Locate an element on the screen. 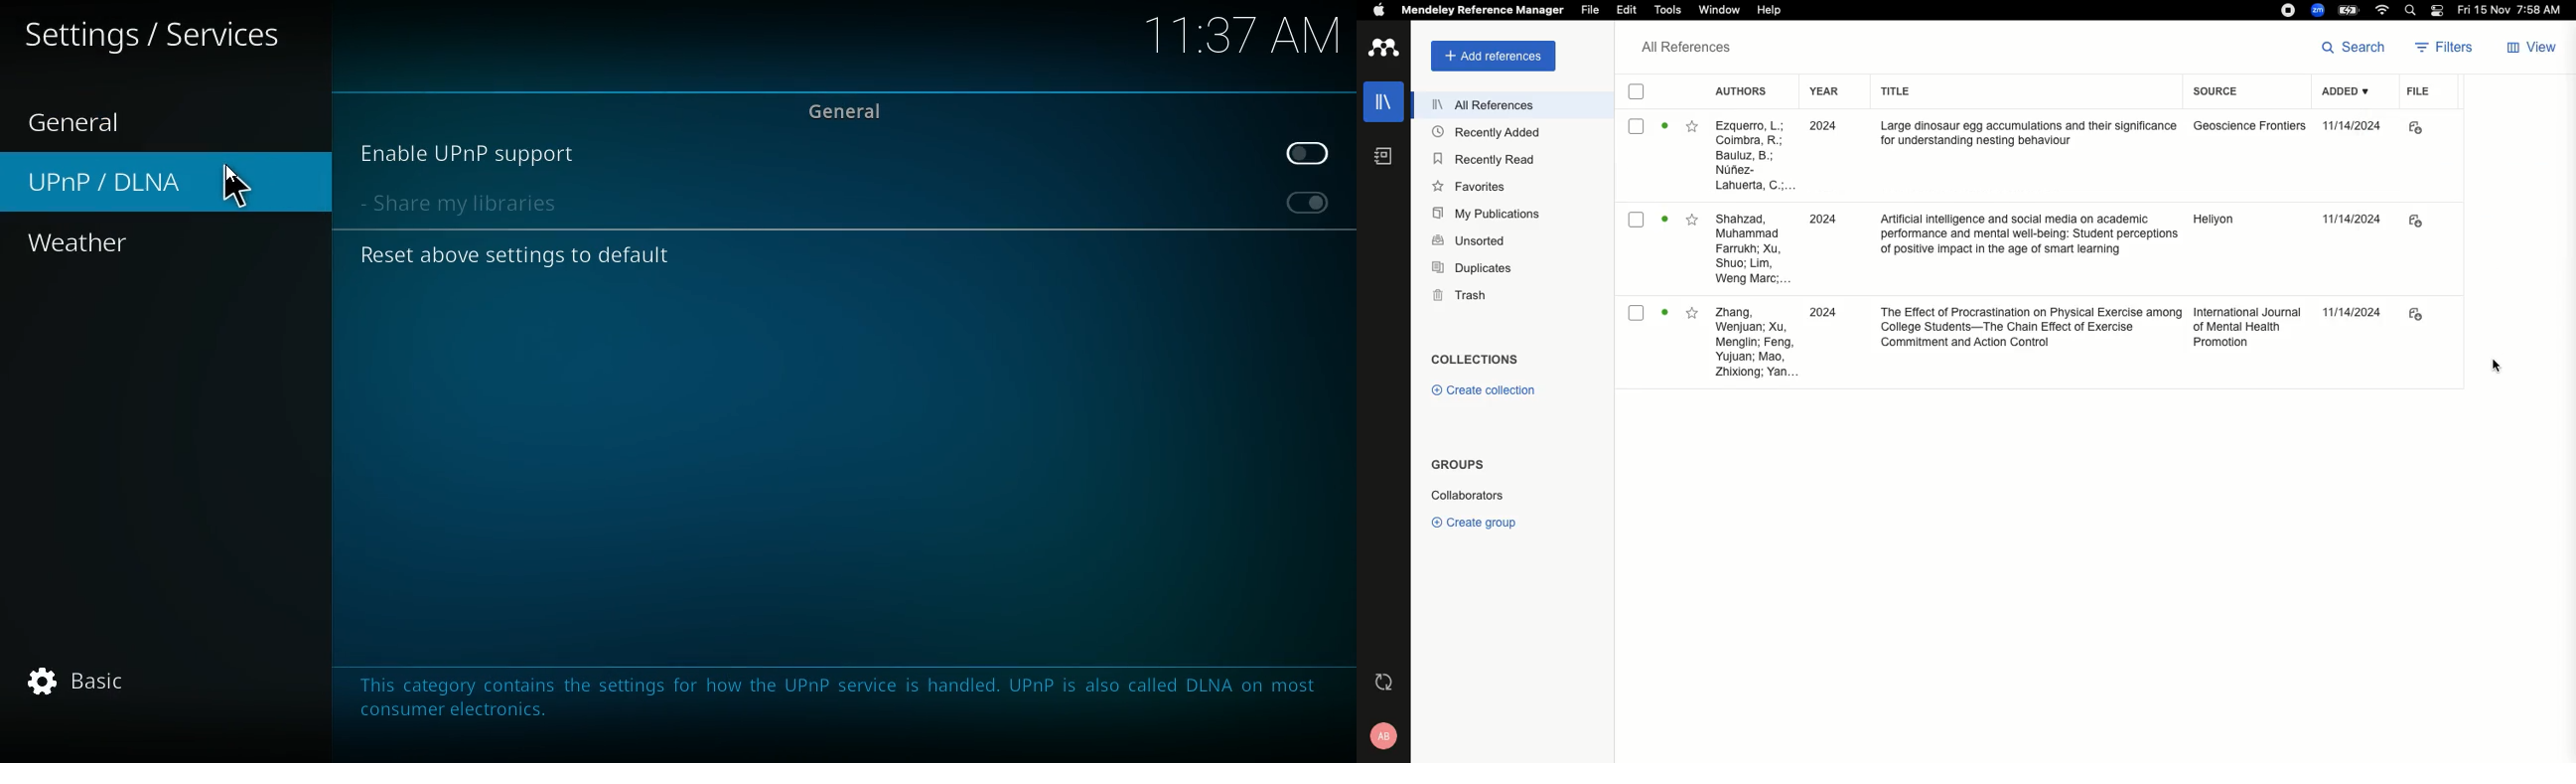 The image size is (2576, 784). Favorites is located at coordinates (1470, 186).